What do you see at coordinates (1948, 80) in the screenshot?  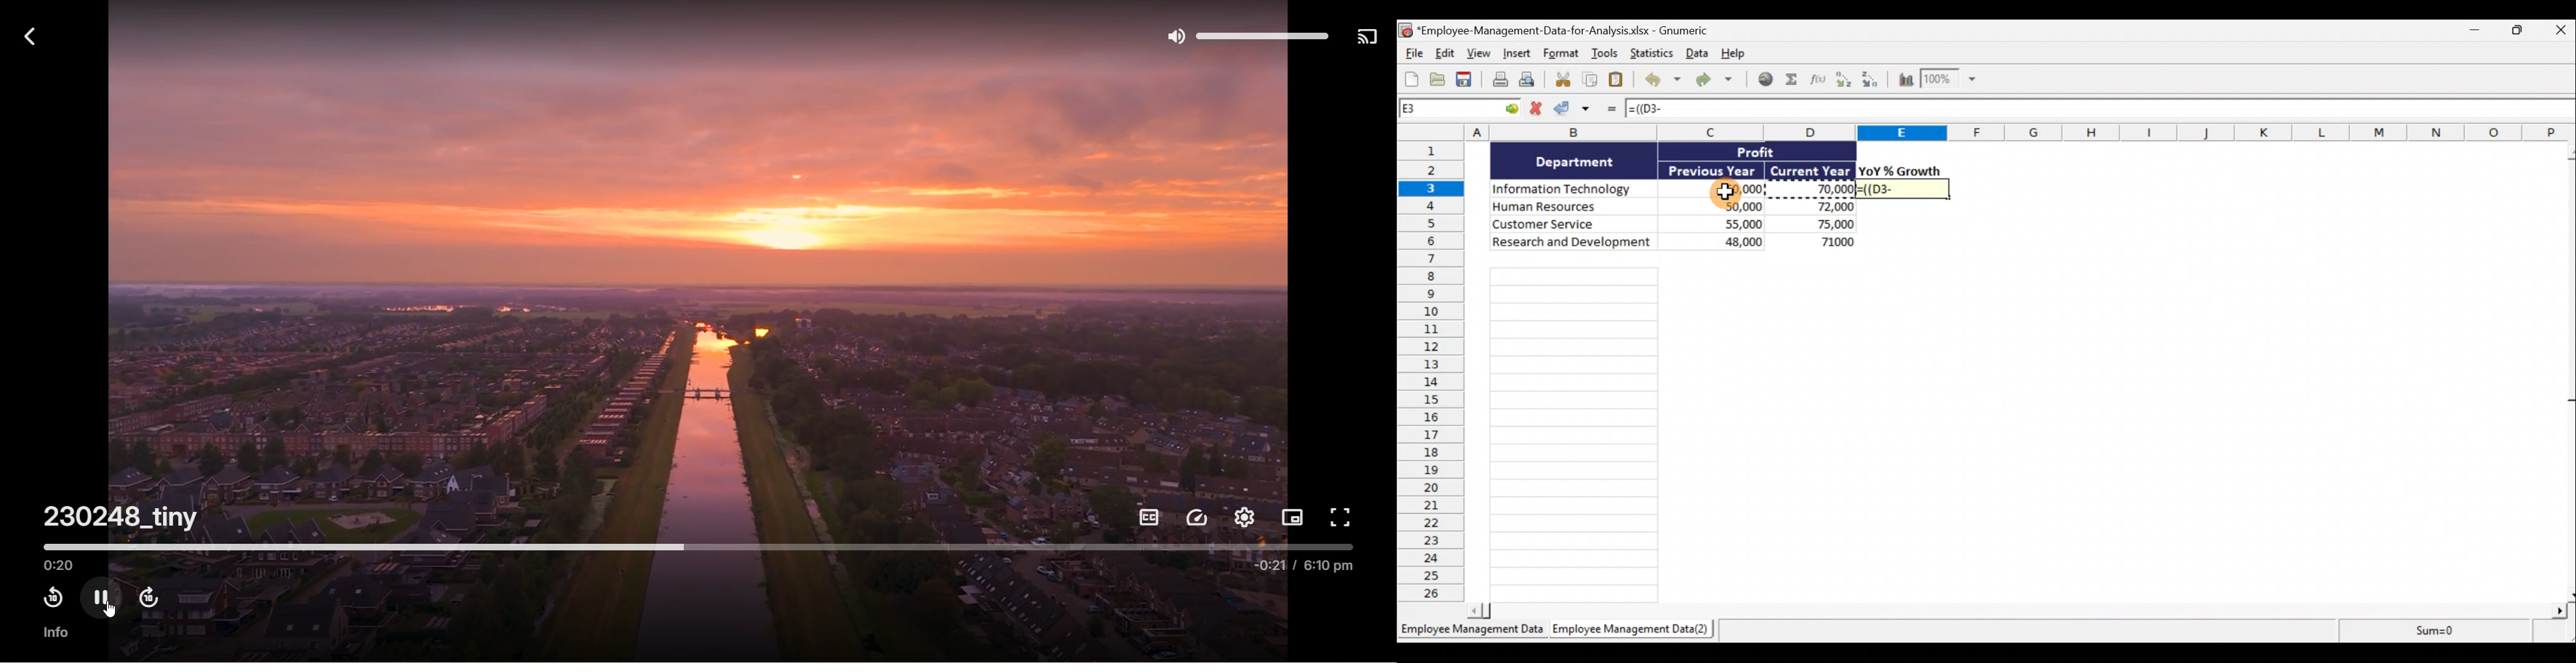 I see `Zoom` at bounding box center [1948, 80].